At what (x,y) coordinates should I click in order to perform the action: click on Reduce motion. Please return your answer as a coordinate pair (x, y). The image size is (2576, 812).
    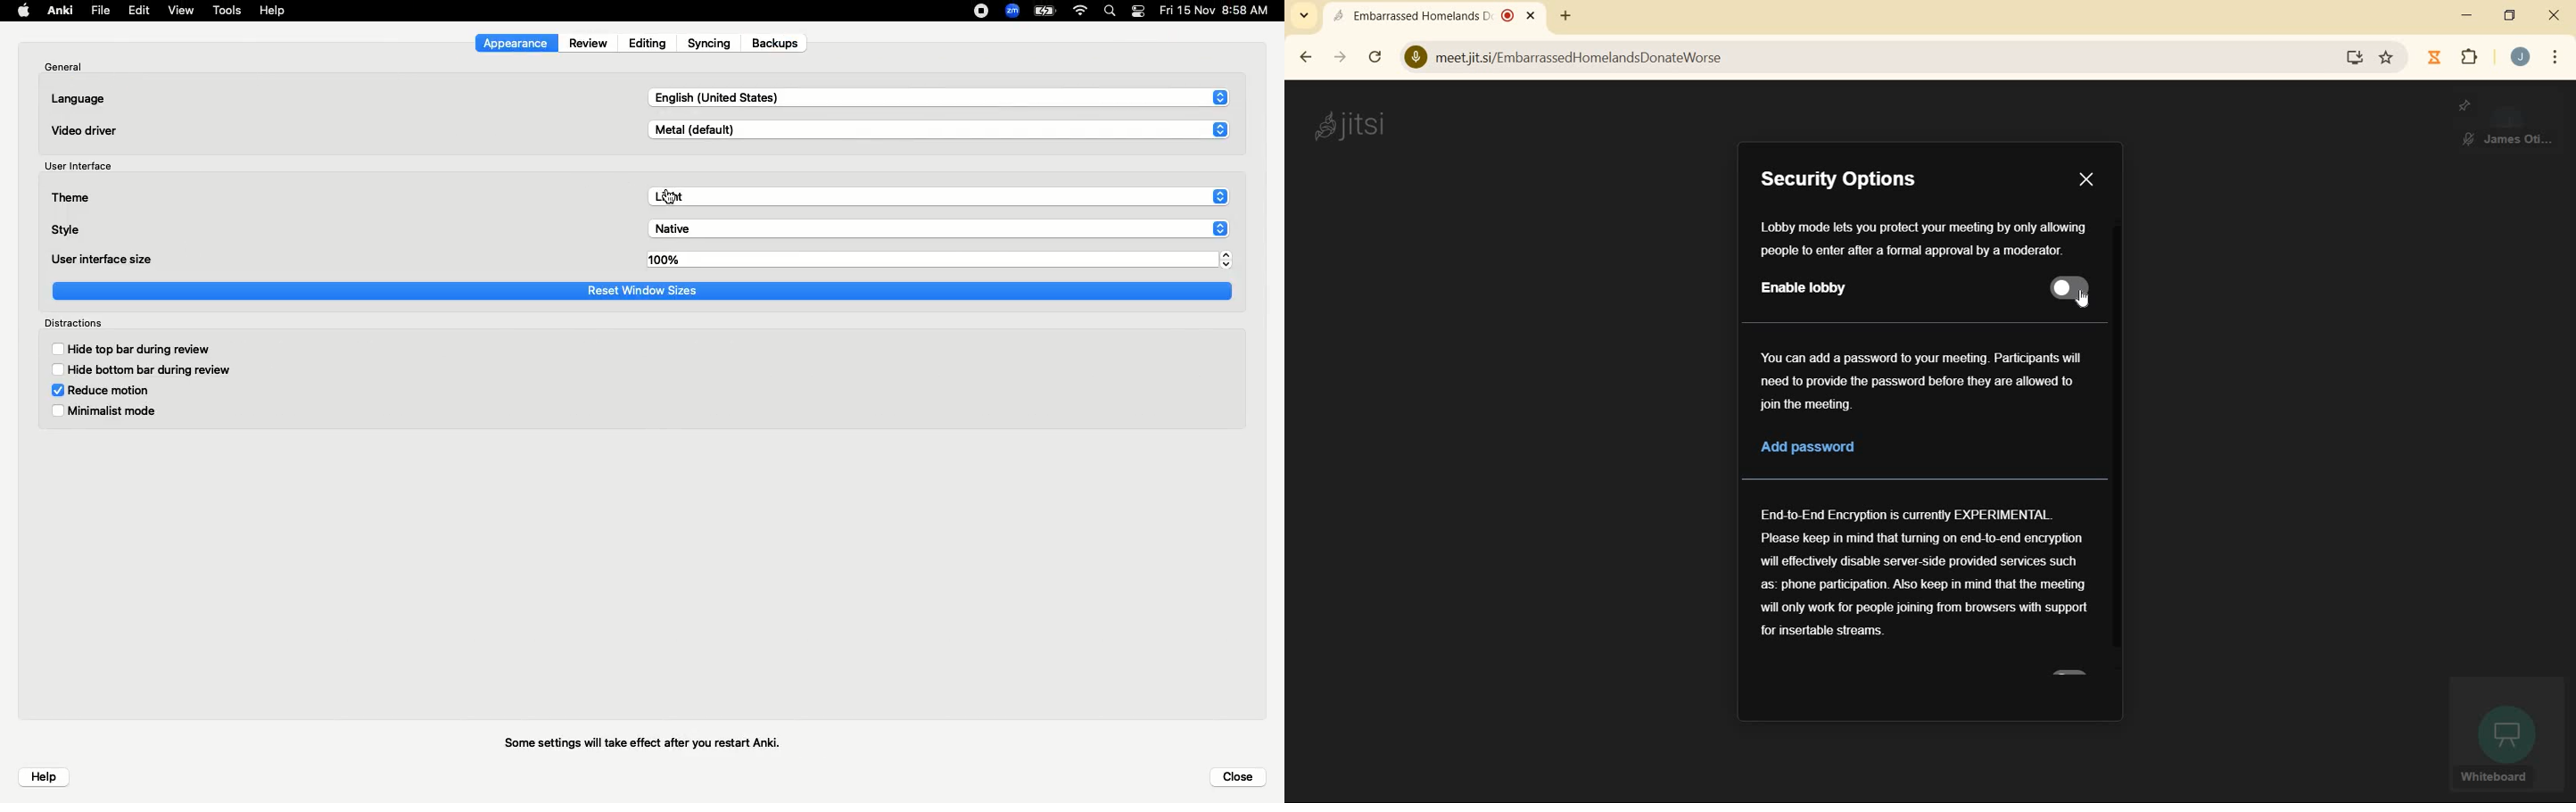
    Looking at the image, I should click on (101, 389).